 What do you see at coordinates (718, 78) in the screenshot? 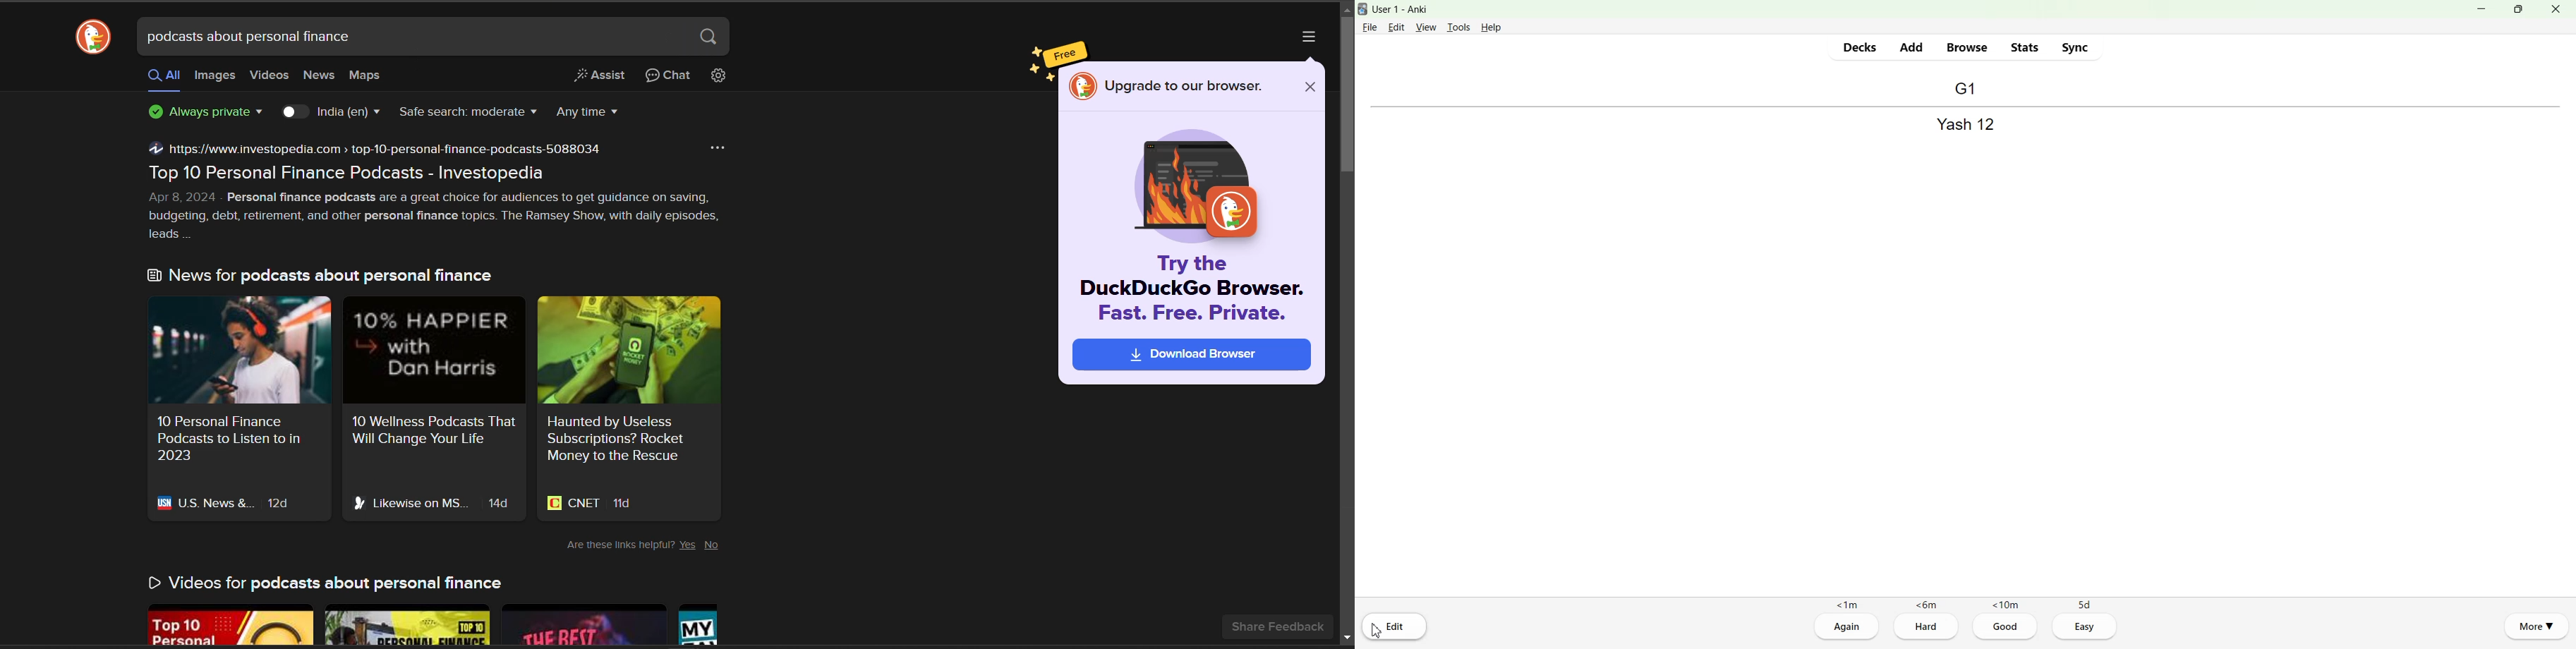
I see `change search settings` at bounding box center [718, 78].